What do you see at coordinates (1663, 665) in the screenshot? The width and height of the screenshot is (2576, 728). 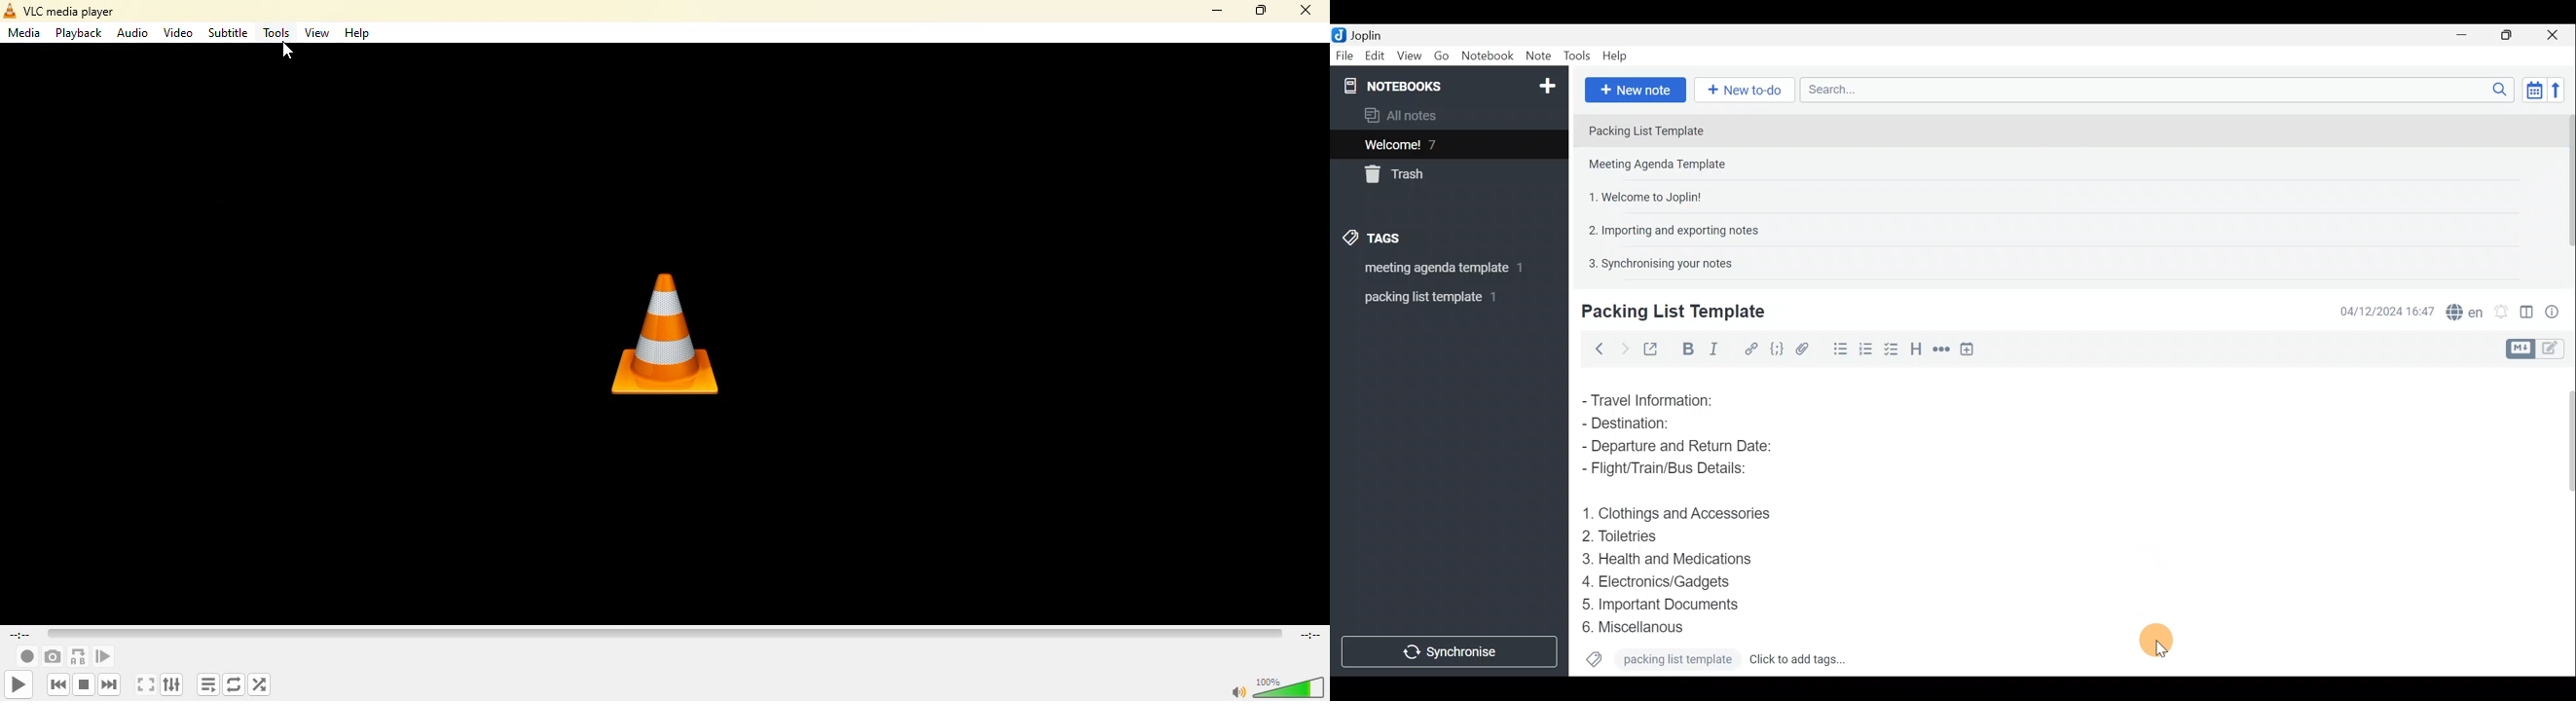 I see `Packing list template` at bounding box center [1663, 665].